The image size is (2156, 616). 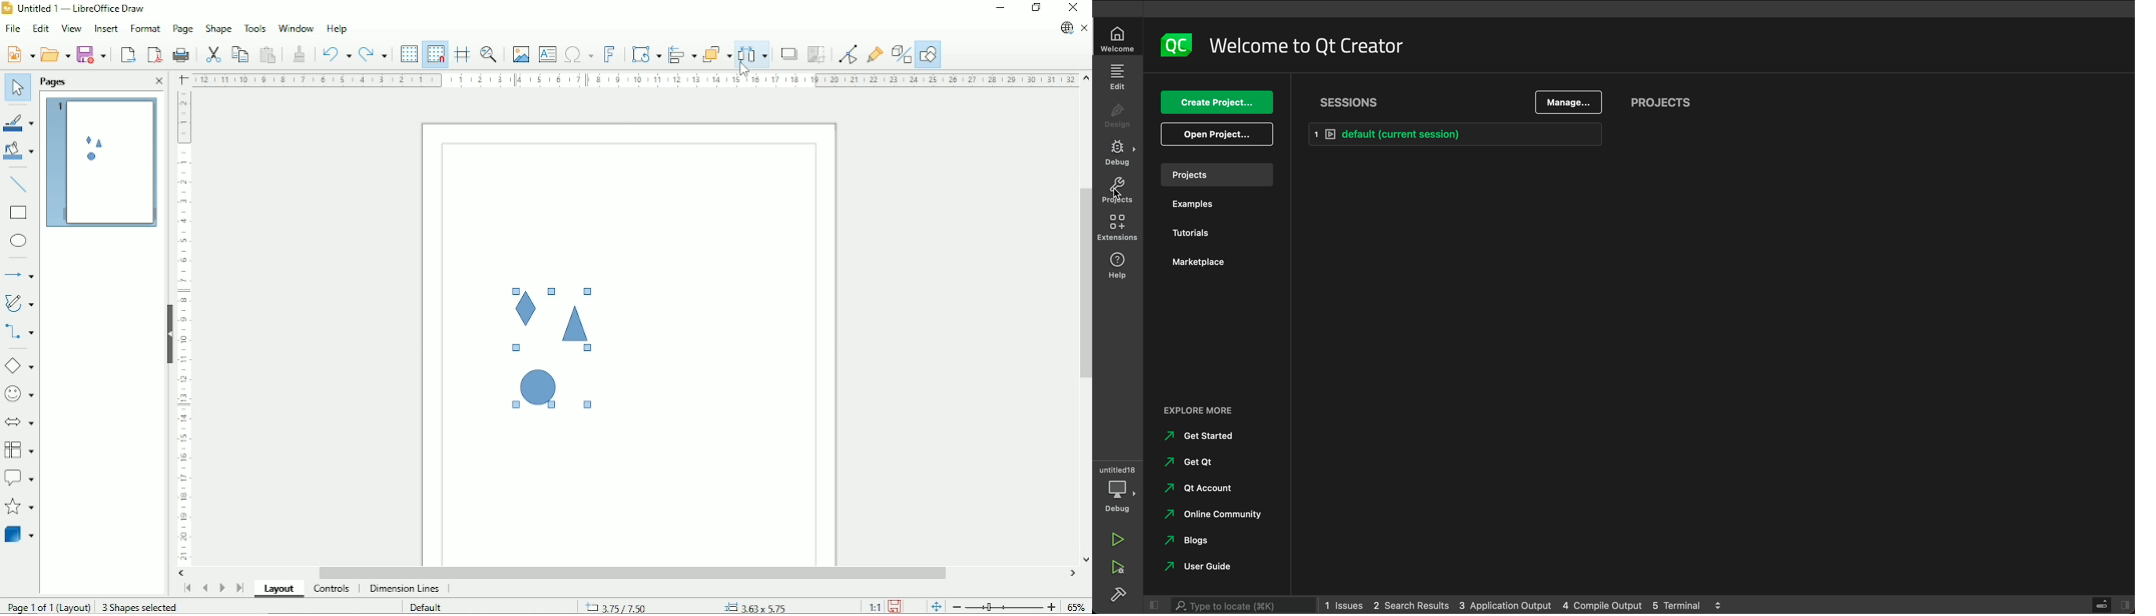 I want to click on Show draw functions, so click(x=928, y=55).